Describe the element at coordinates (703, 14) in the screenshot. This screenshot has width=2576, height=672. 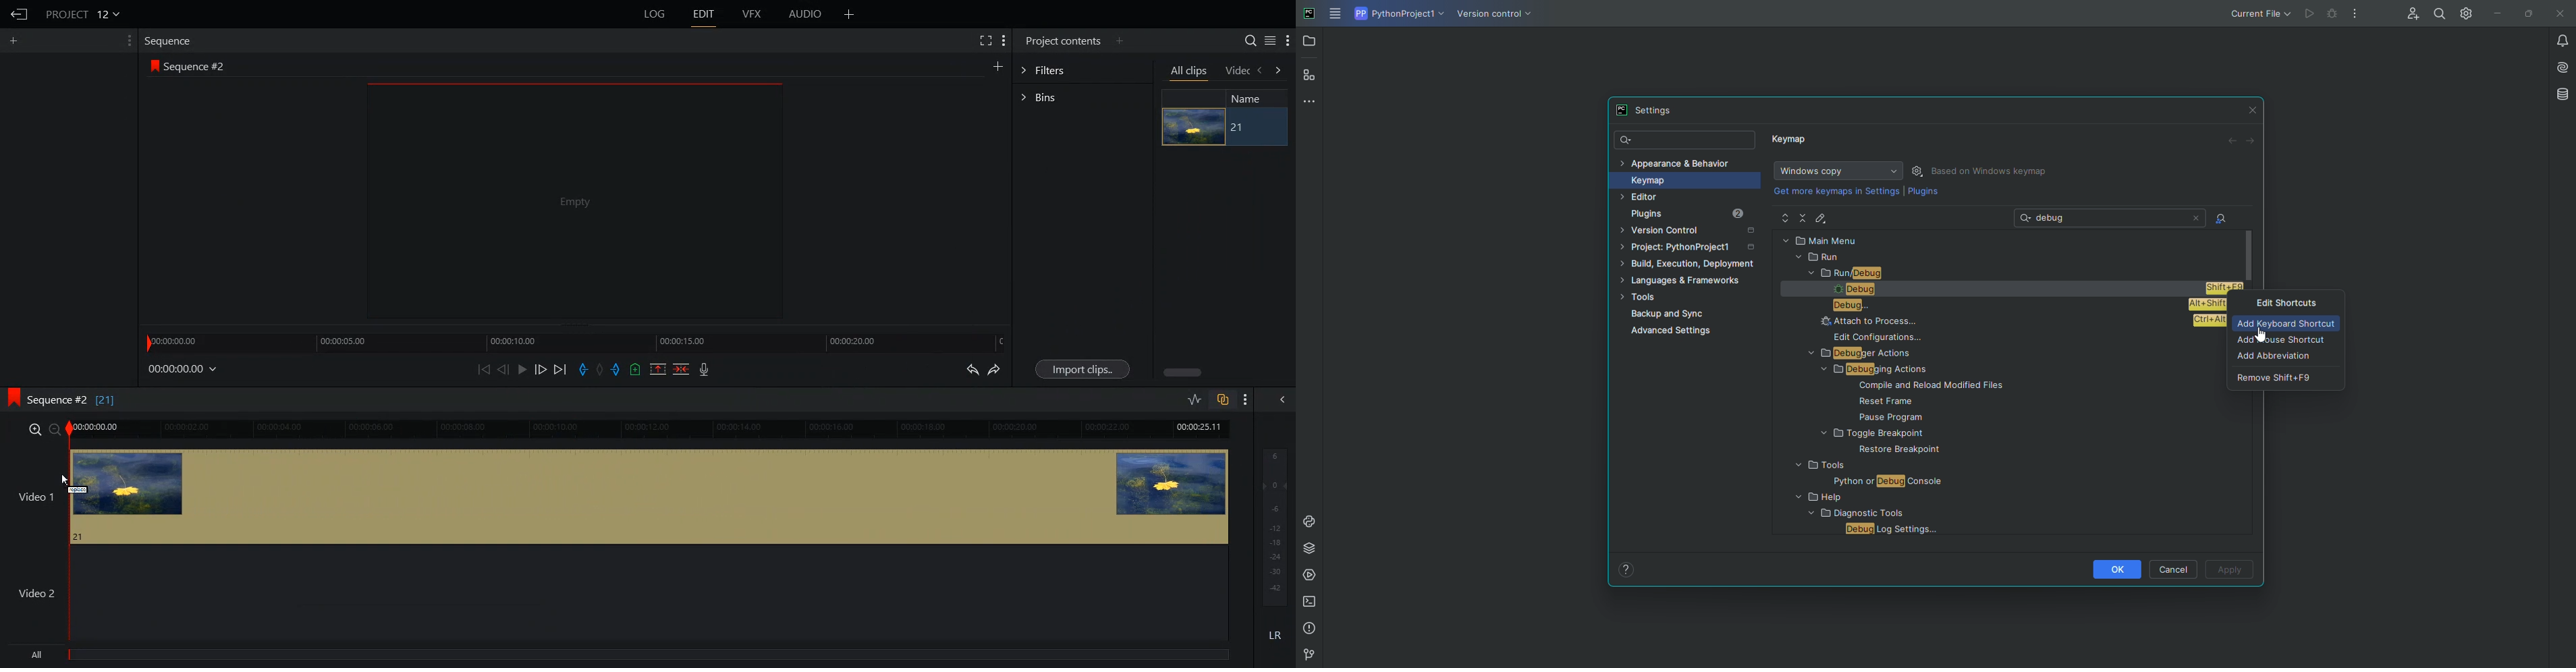
I see `Edit` at that location.